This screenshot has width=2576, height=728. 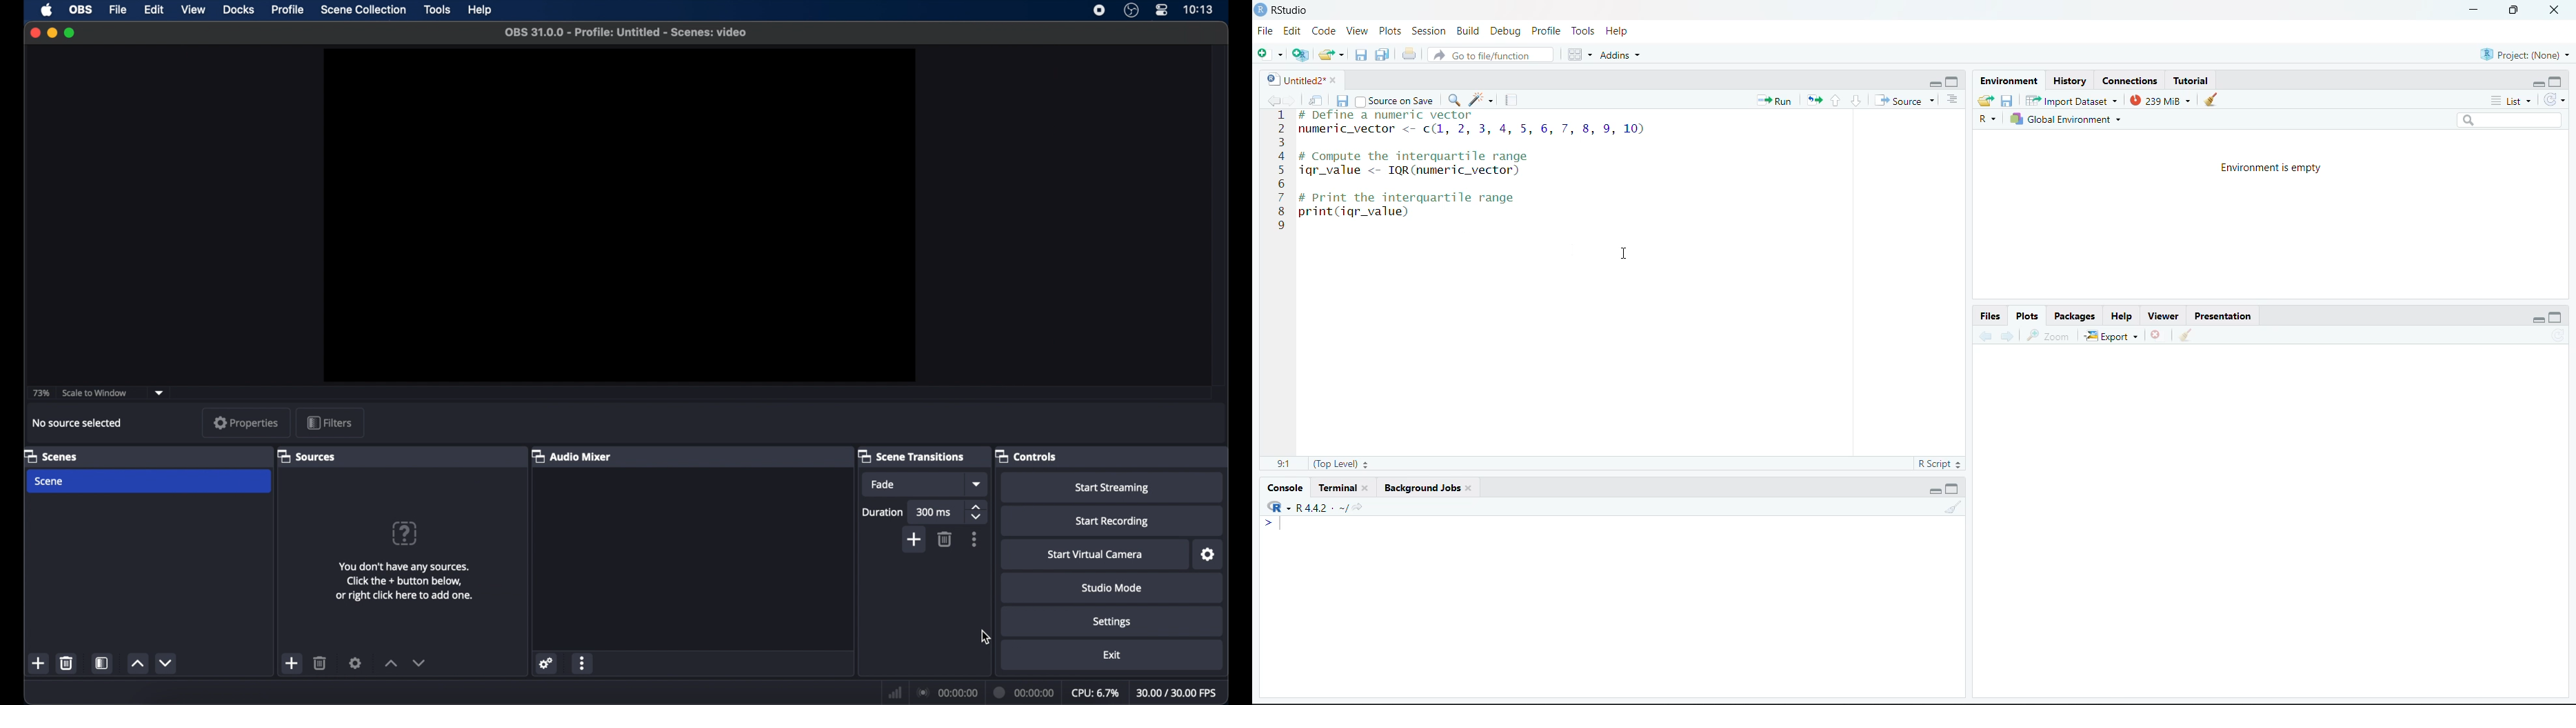 I want to click on exit, so click(x=1113, y=655).